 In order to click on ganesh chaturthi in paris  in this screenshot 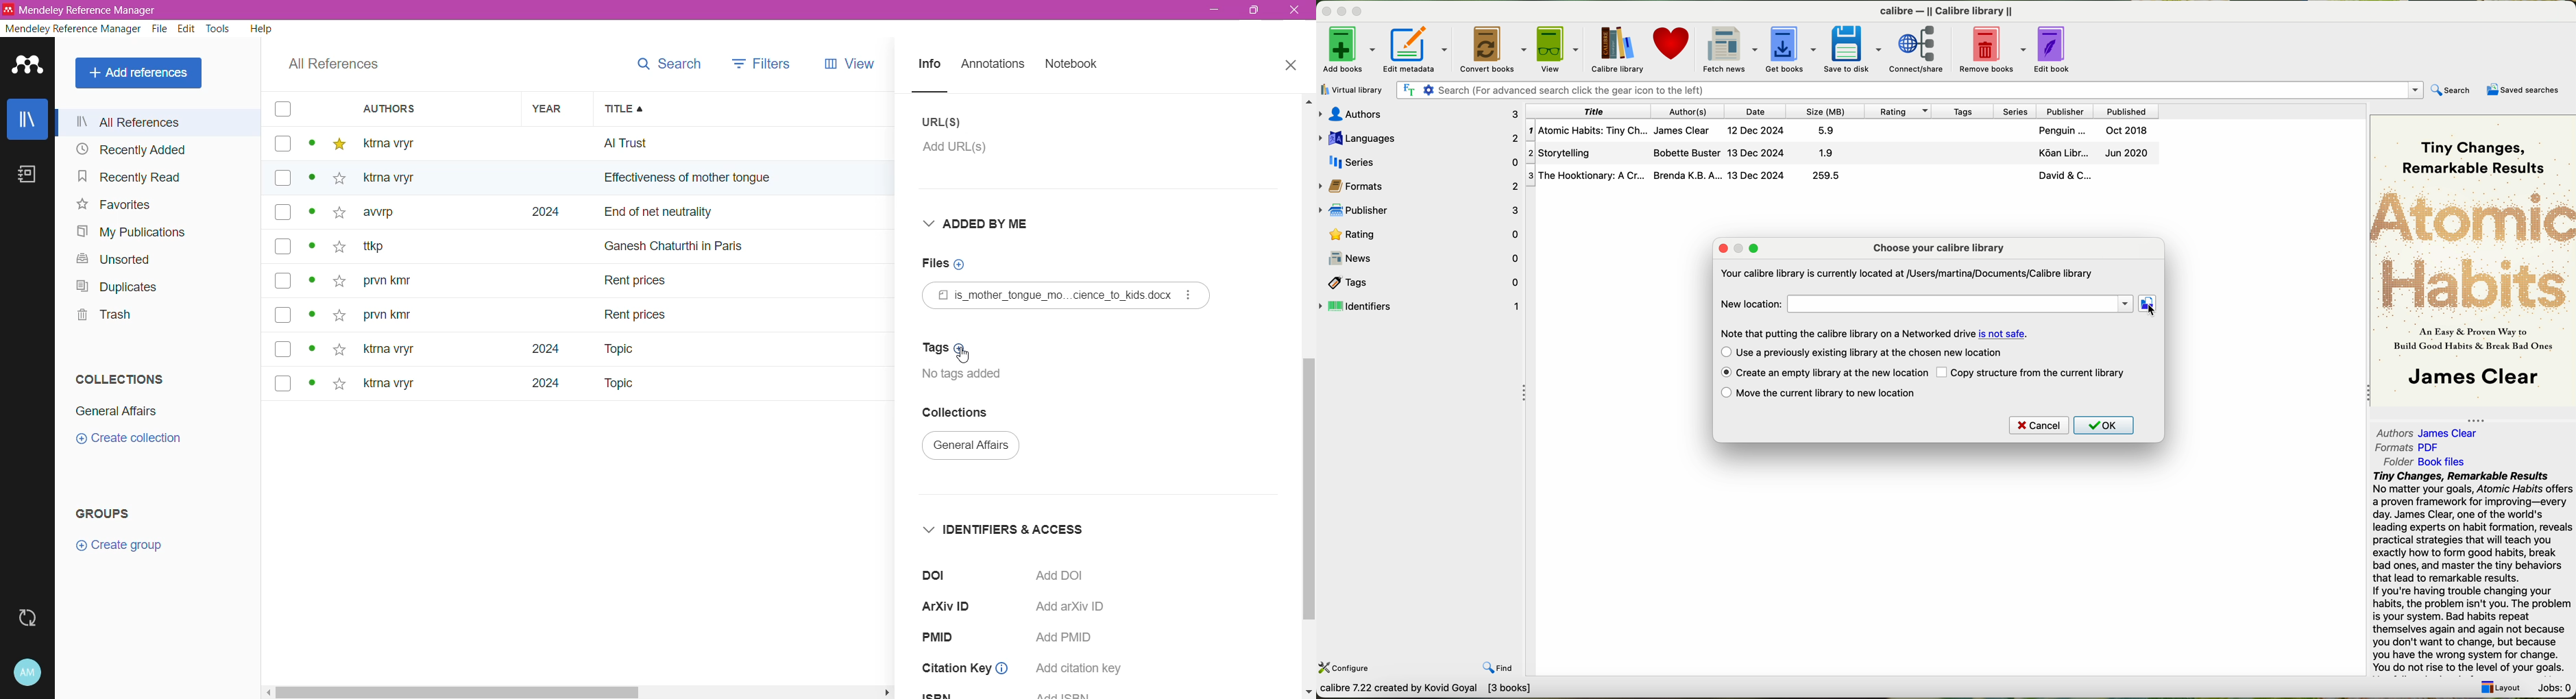, I will do `click(690, 241)`.